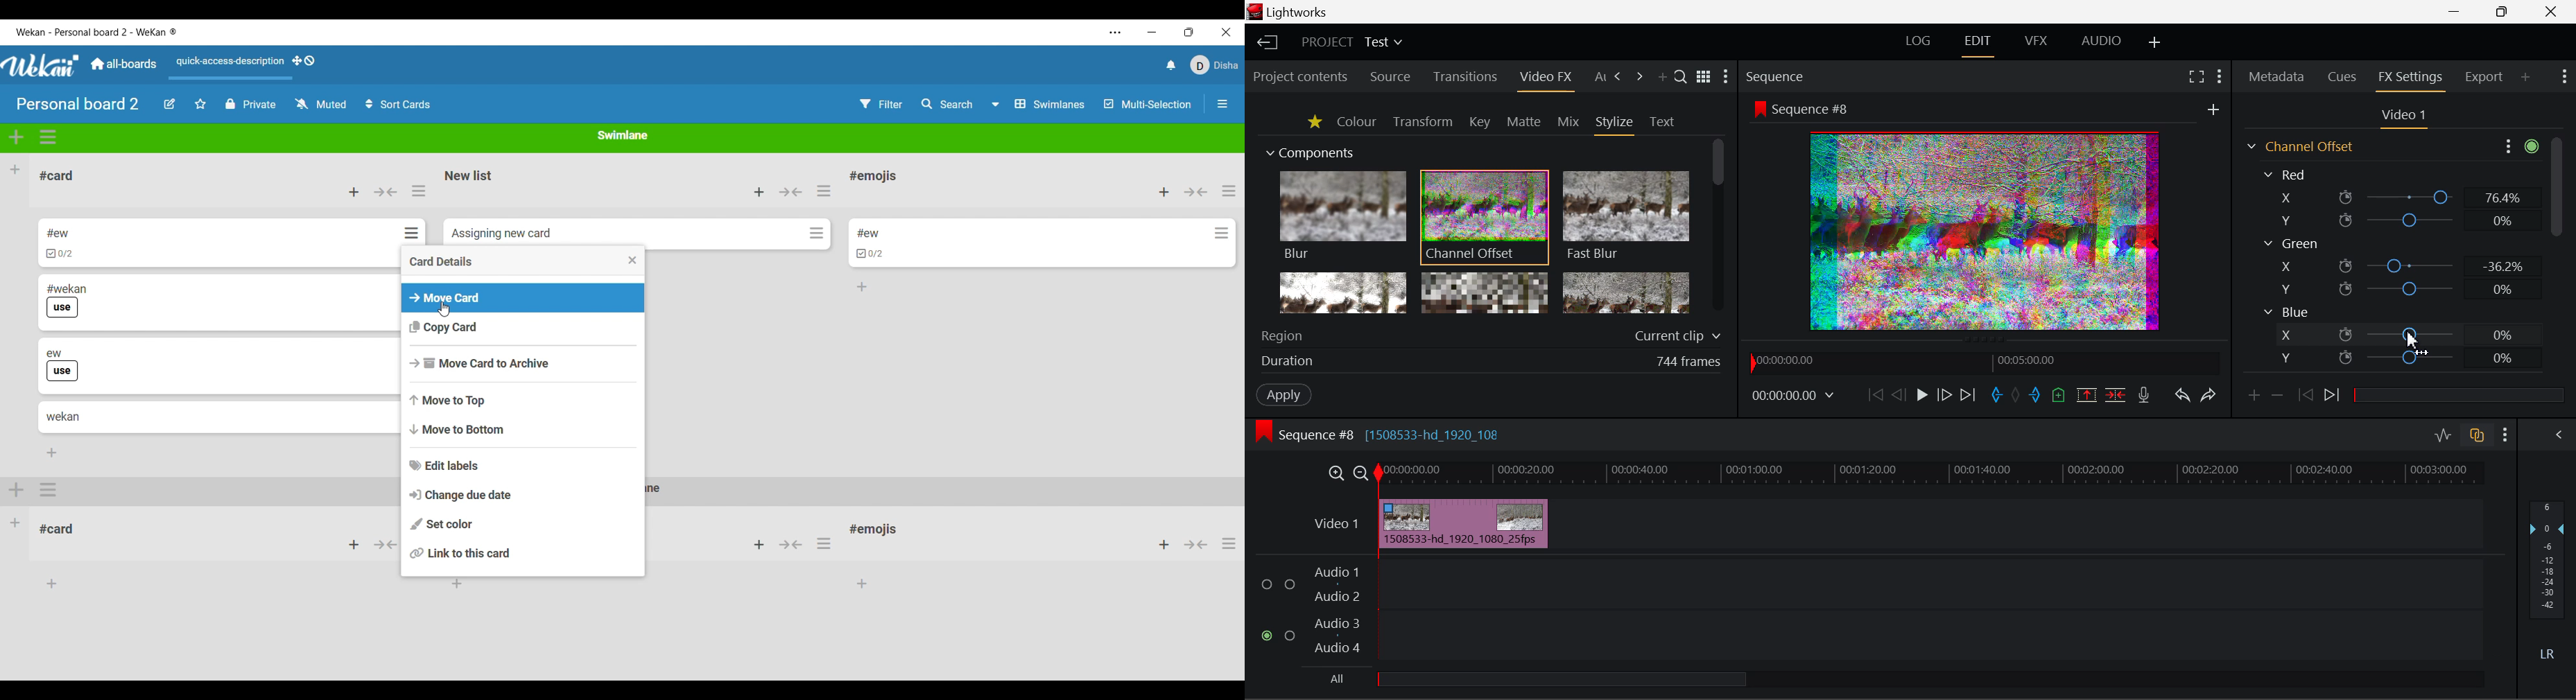 This screenshot has height=700, width=2576. What do you see at coordinates (1196, 192) in the screenshot?
I see `Collapse` at bounding box center [1196, 192].